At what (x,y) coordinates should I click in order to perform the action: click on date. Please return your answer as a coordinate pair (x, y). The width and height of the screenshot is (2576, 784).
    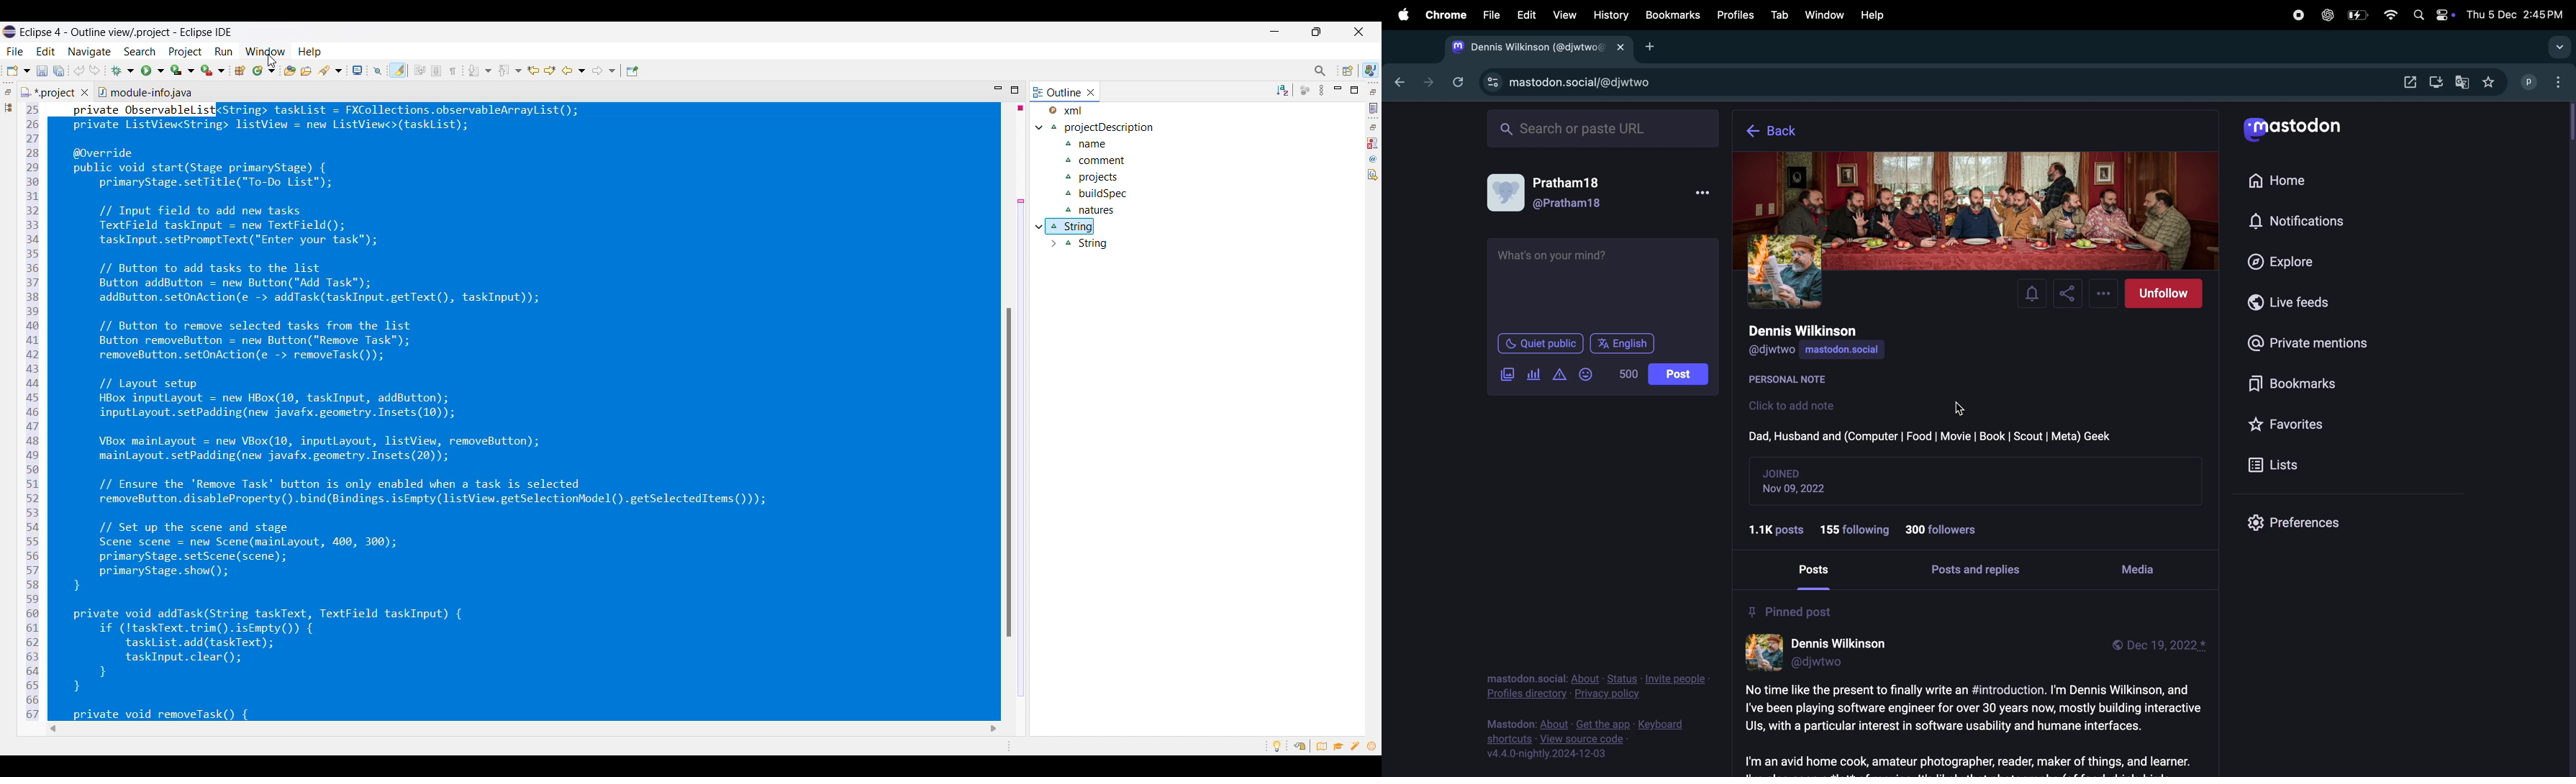
    Looking at the image, I should click on (1802, 490).